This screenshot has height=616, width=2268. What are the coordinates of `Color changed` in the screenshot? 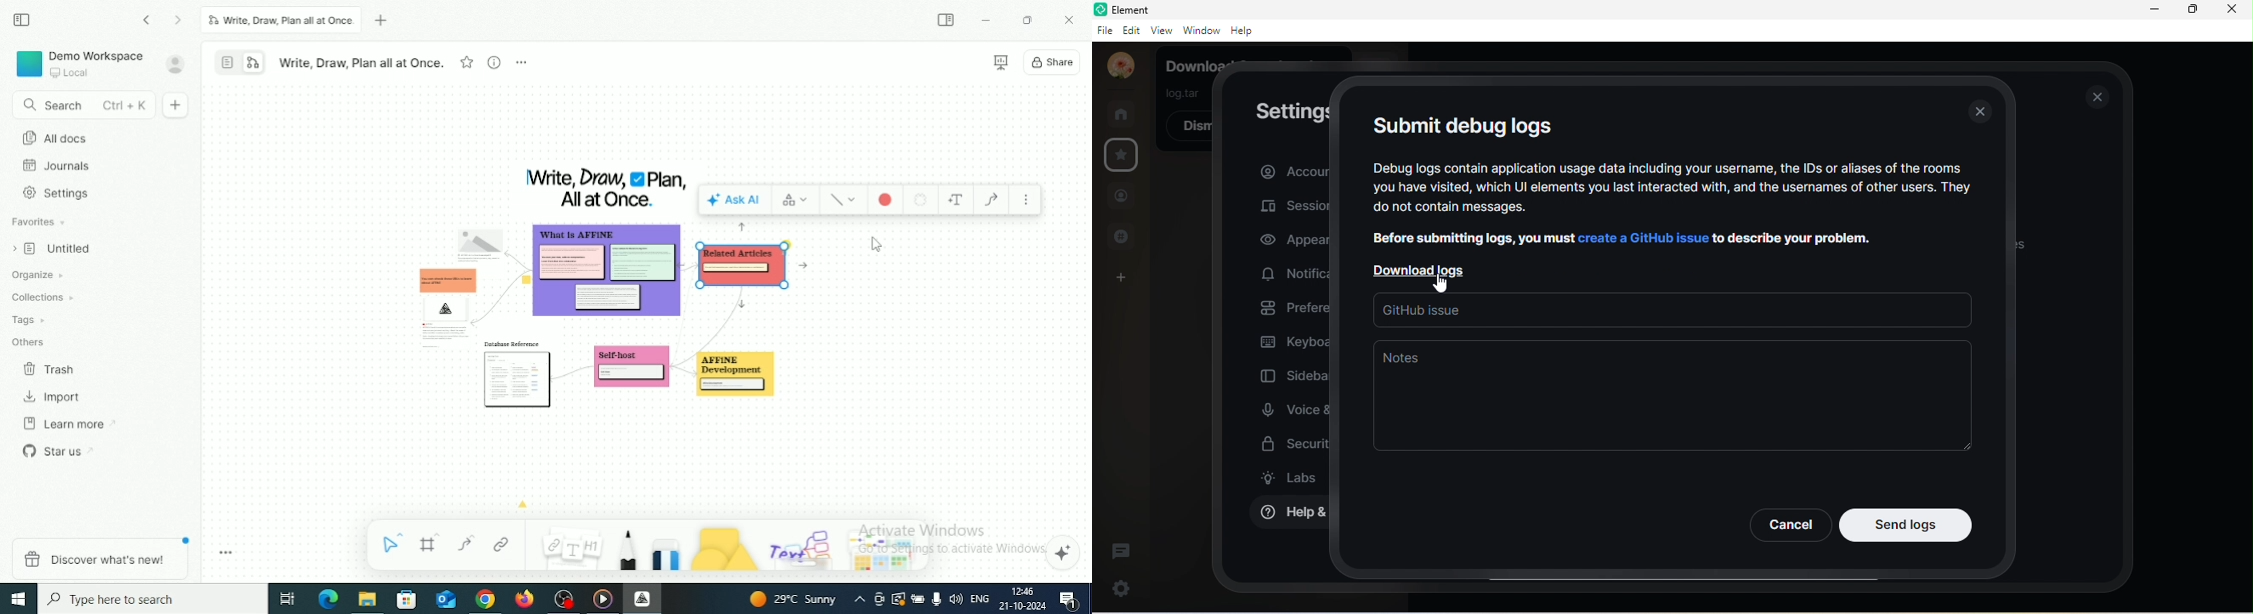 It's located at (886, 199).